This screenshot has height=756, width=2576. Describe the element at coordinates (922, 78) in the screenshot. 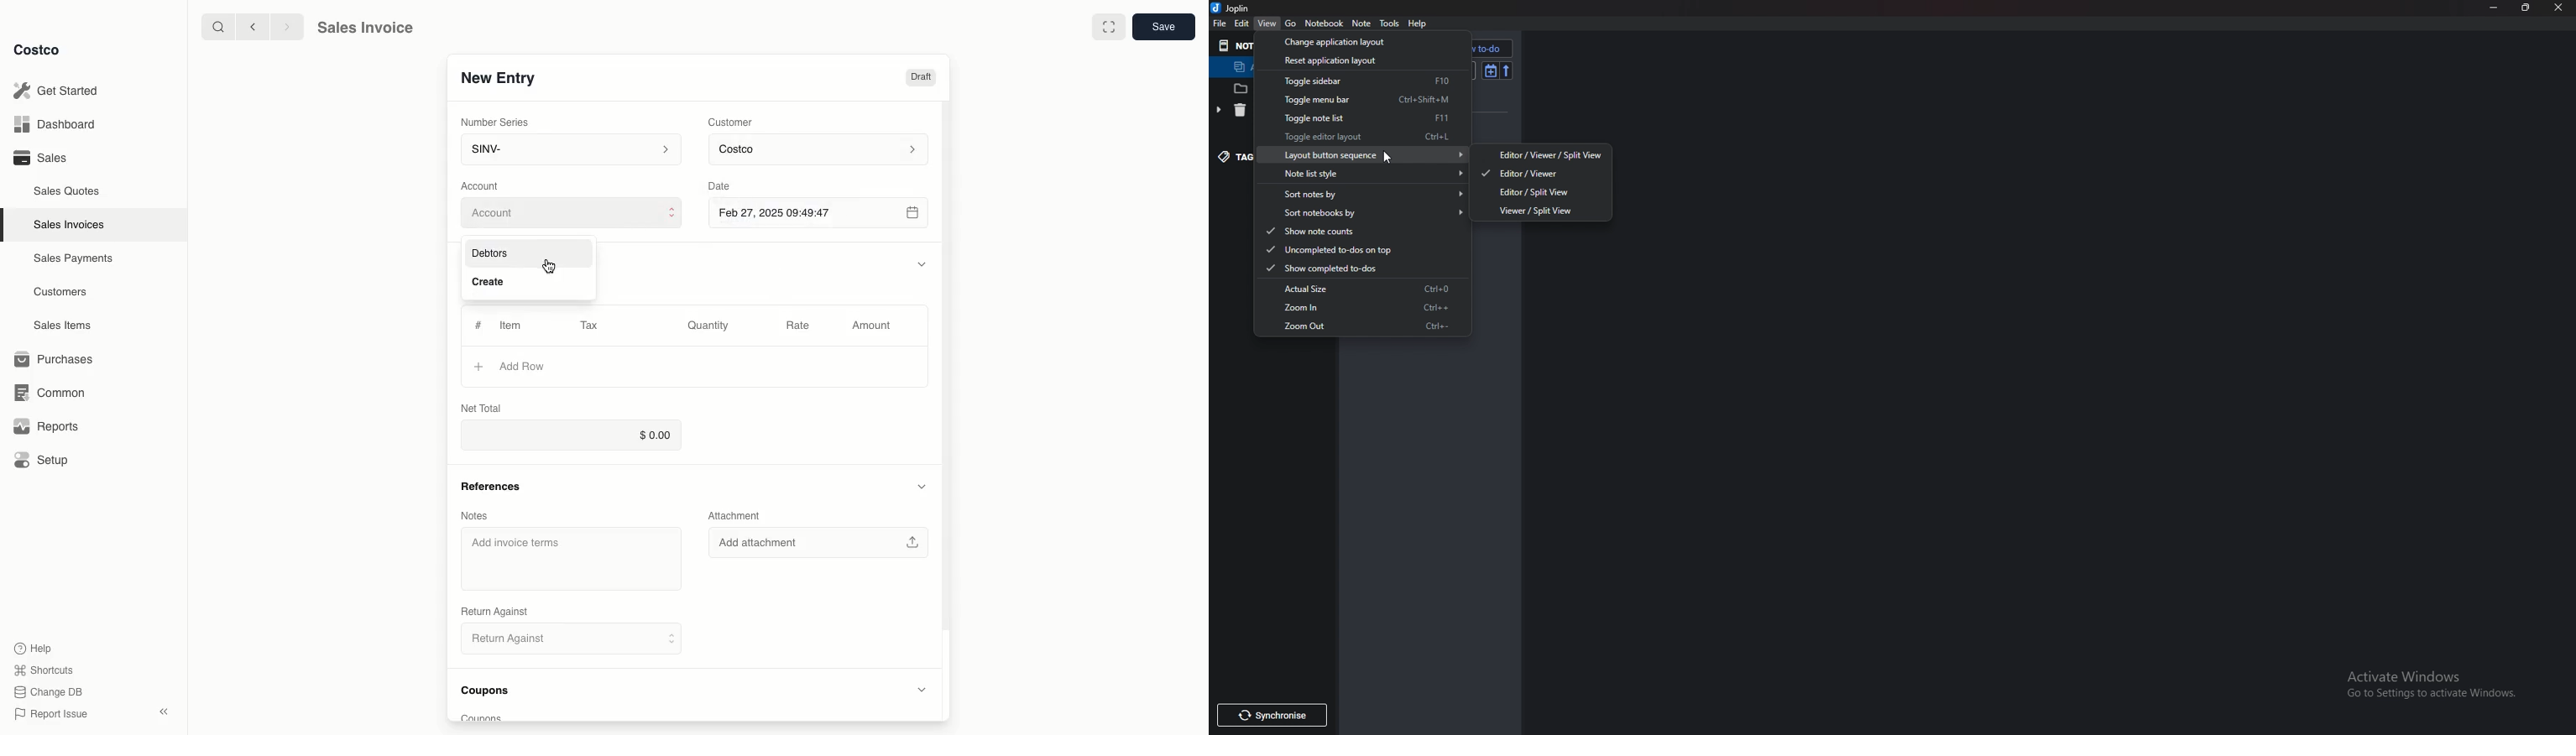

I see `Draft` at that location.